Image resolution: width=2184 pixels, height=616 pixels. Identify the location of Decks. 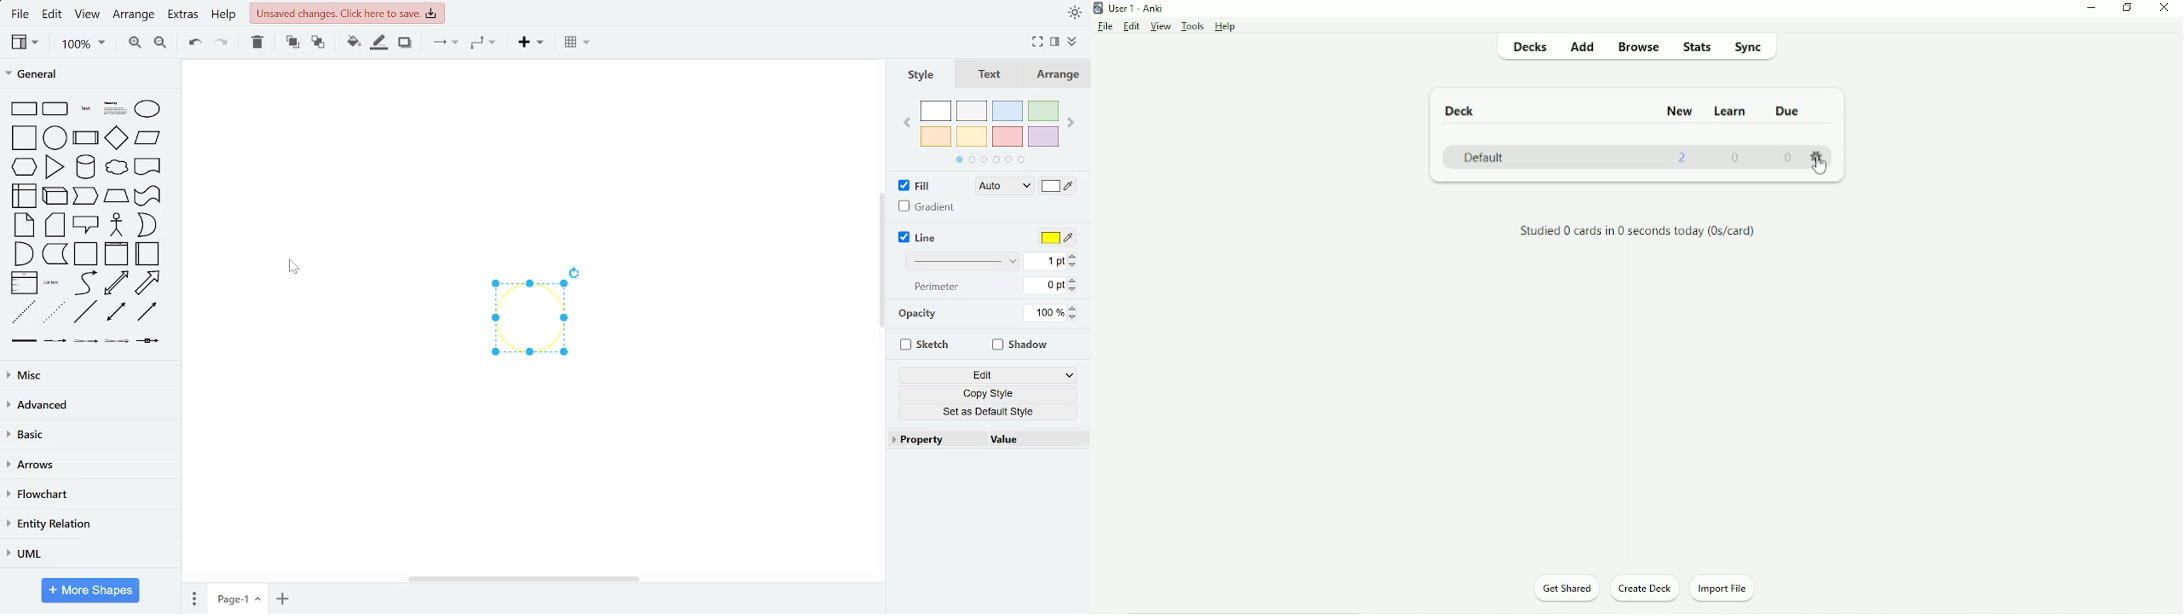
(1533, 46).